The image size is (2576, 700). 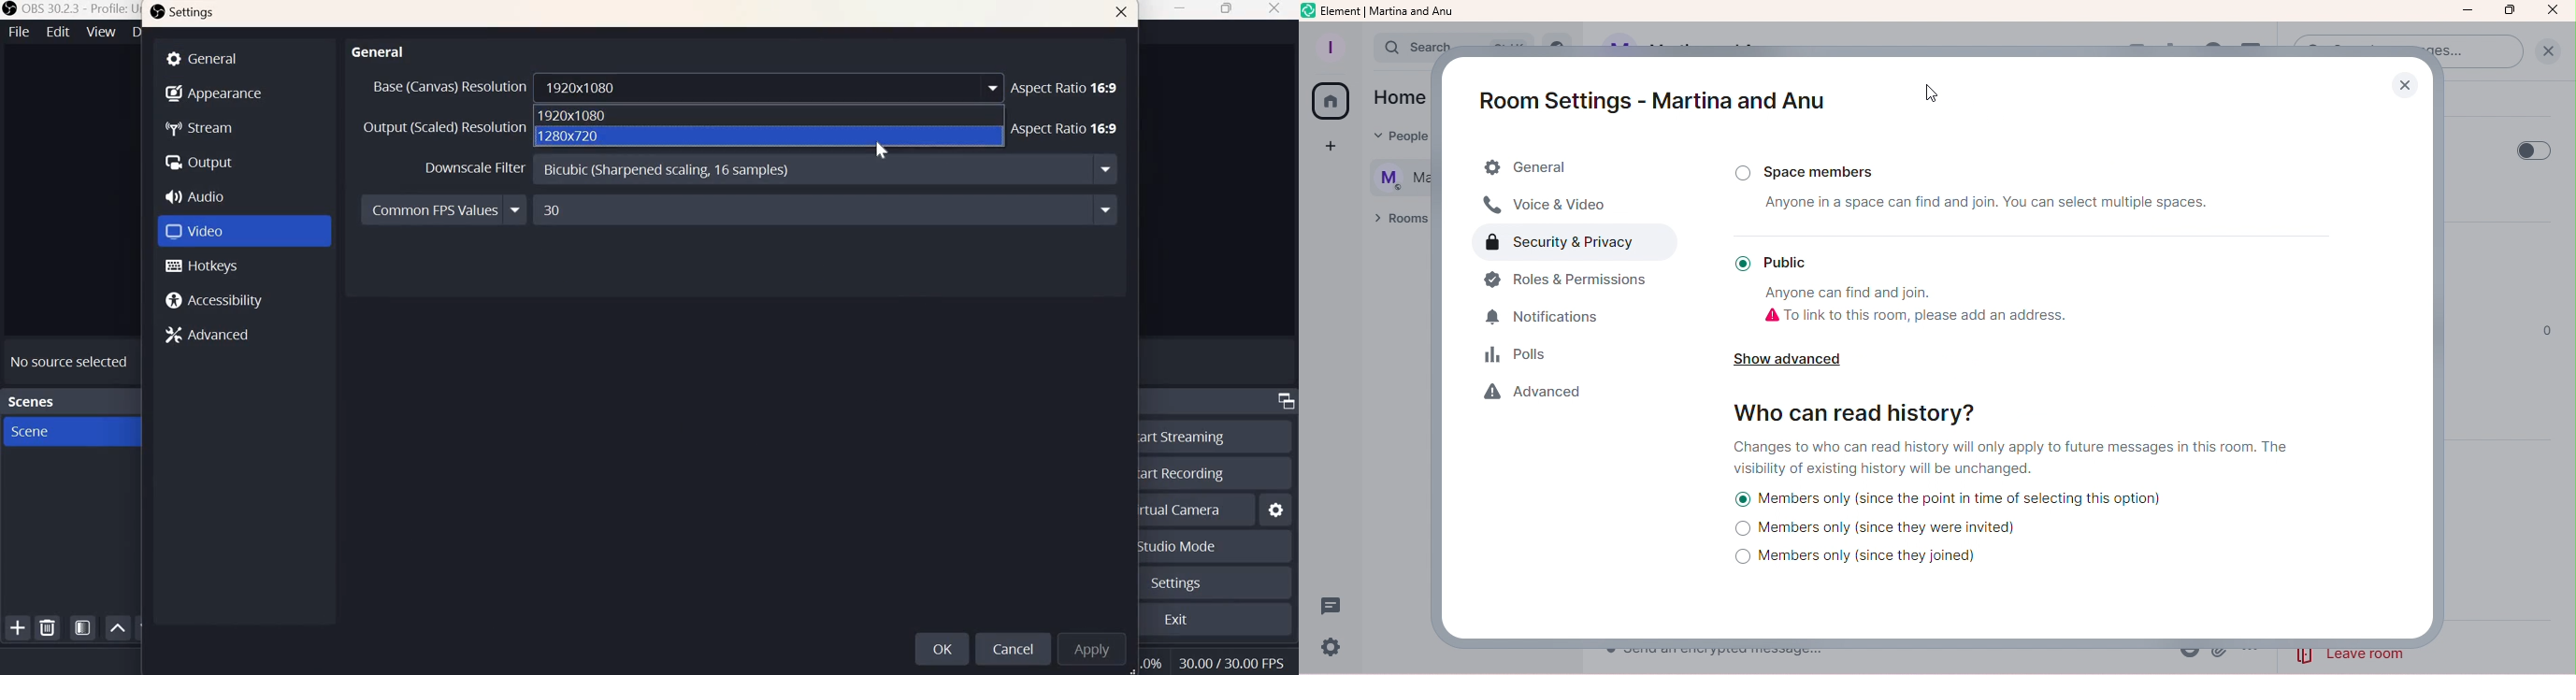 I want to click on Settings, so click(x=1174, y=584).